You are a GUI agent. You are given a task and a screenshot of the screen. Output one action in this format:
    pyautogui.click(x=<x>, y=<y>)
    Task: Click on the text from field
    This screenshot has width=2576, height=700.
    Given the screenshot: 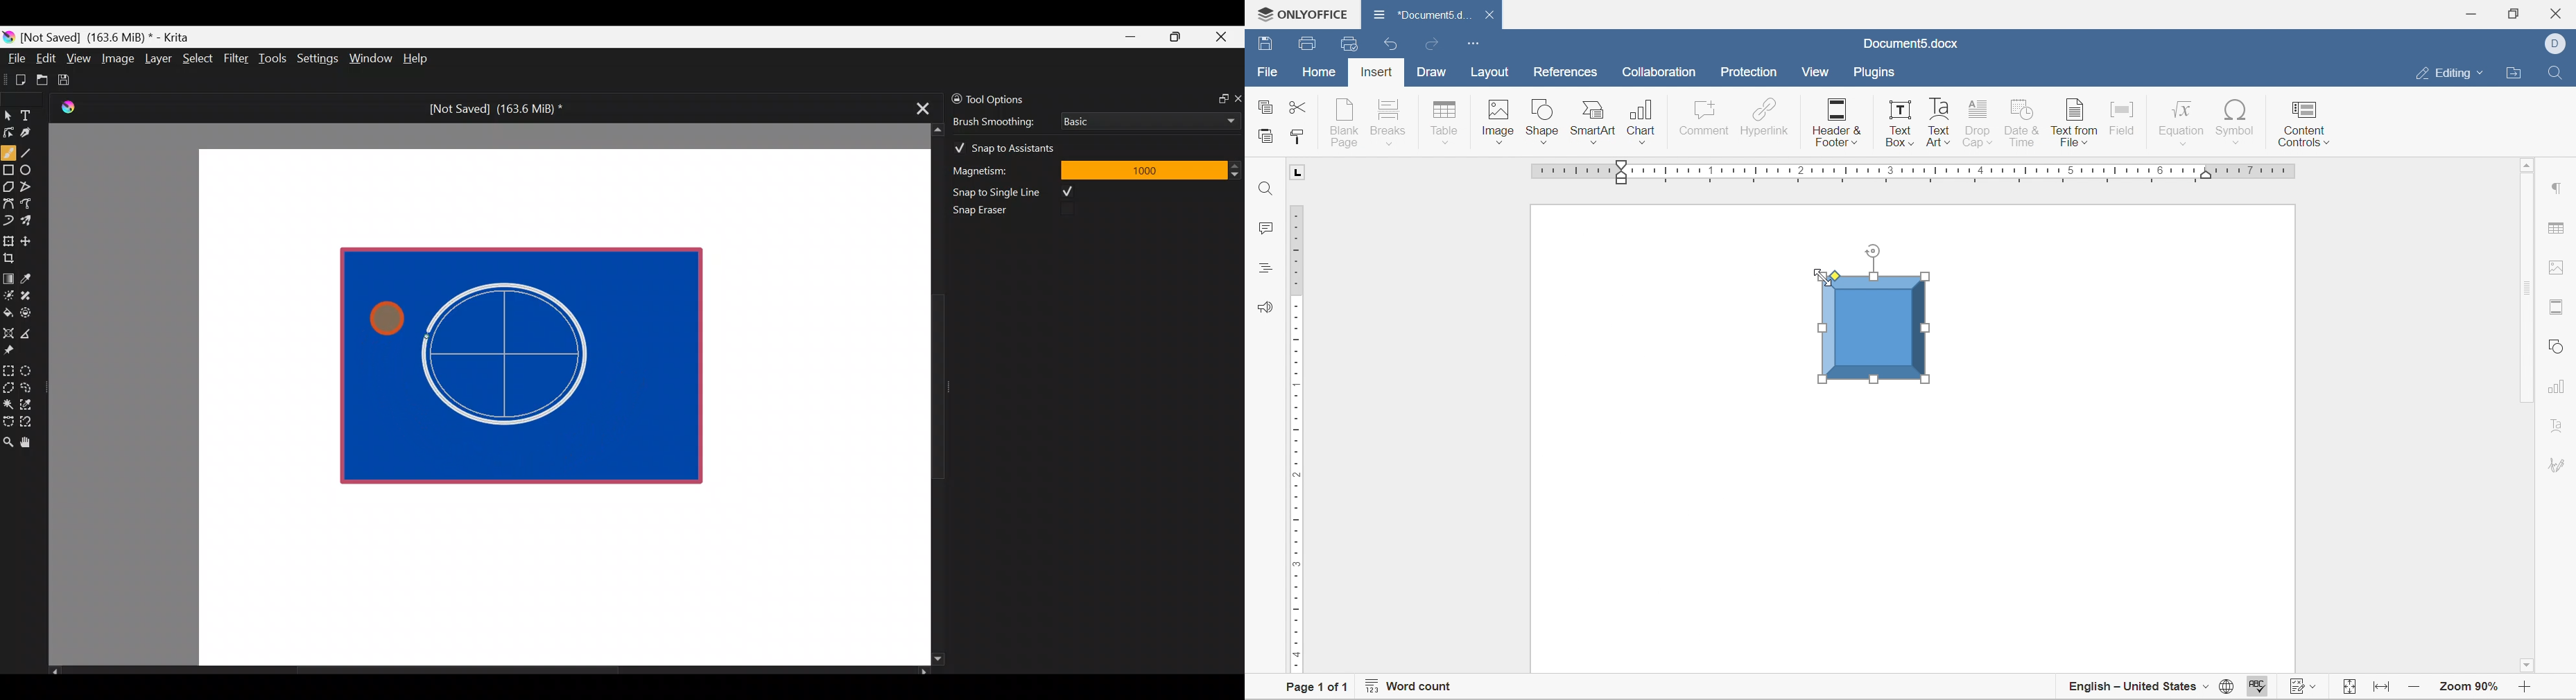 What is the action you would take?
    pyautogui.click(x=2075, y=122)
    